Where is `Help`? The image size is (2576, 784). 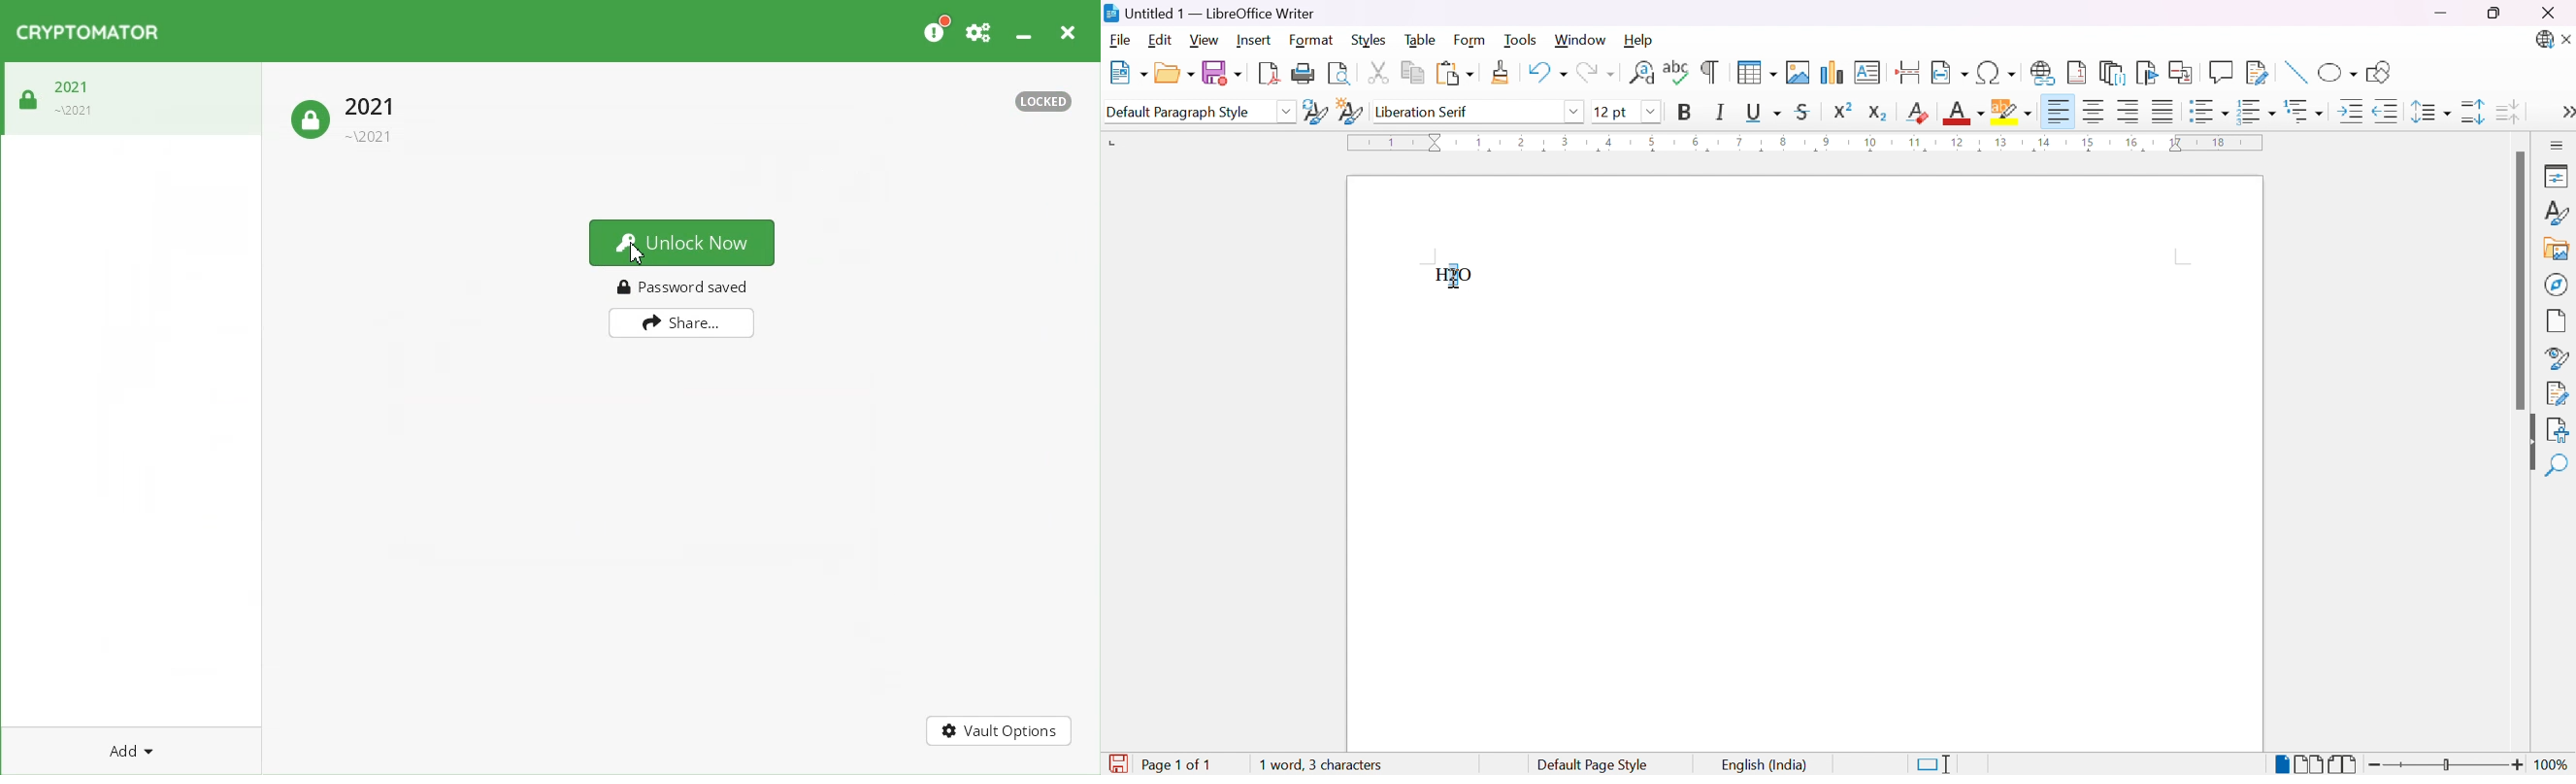
Help is located at coordinates (1639, 38).